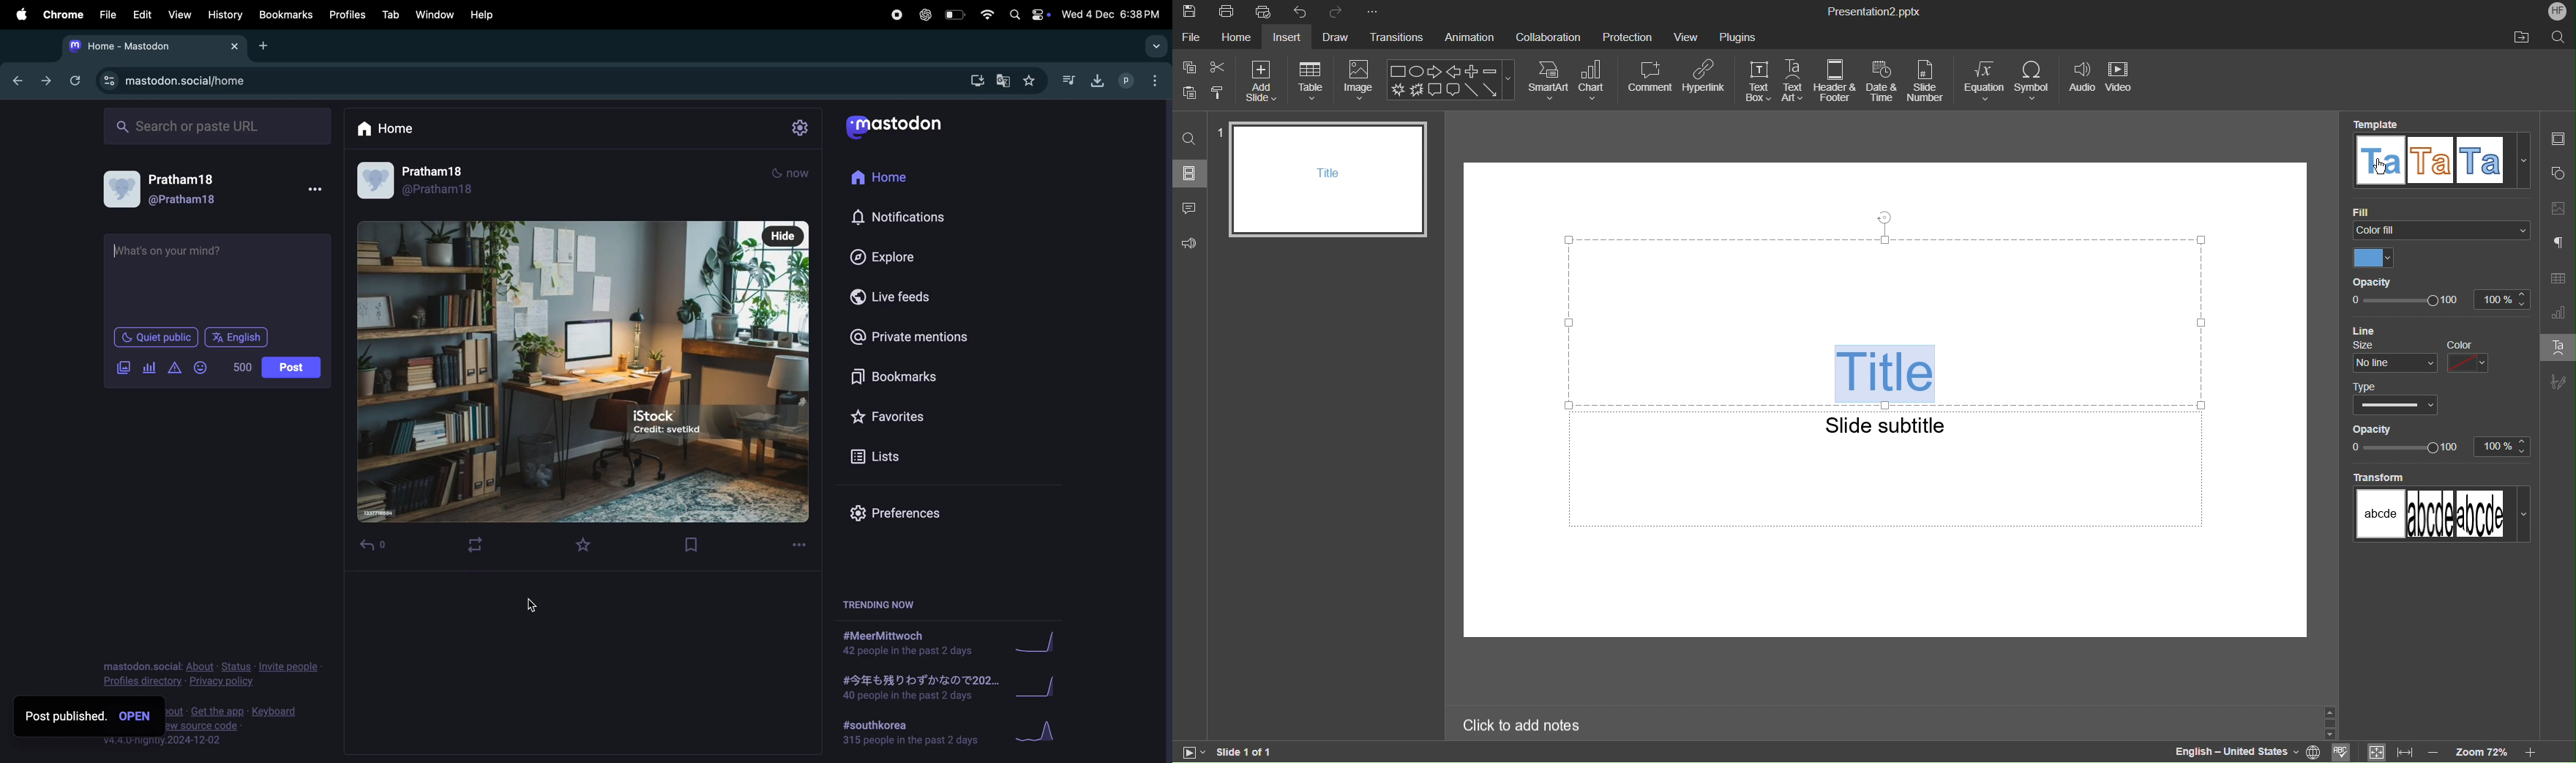 This screenshot has height=784, width=2576. What do you see at coordinates (1191, 244) in the screenshot?
I see `Feedback and Support` at bounding box center [1191, 244].